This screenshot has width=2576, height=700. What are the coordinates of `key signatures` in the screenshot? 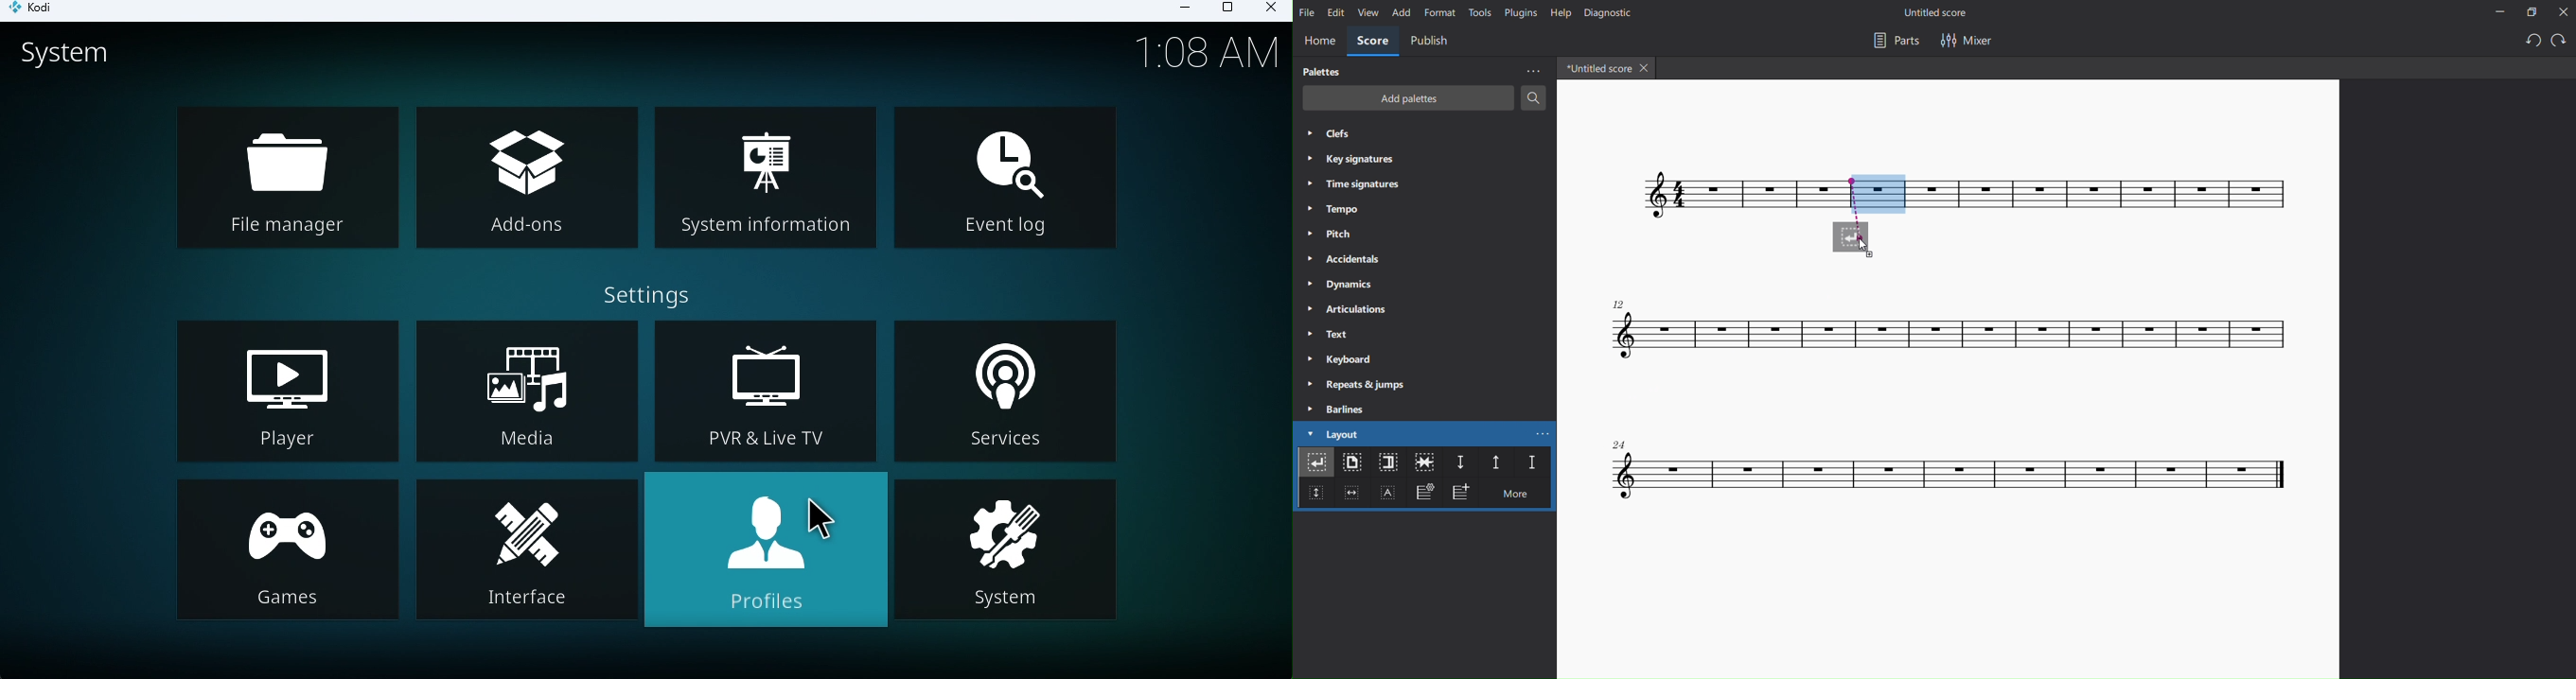 It's located at (1354, 161).